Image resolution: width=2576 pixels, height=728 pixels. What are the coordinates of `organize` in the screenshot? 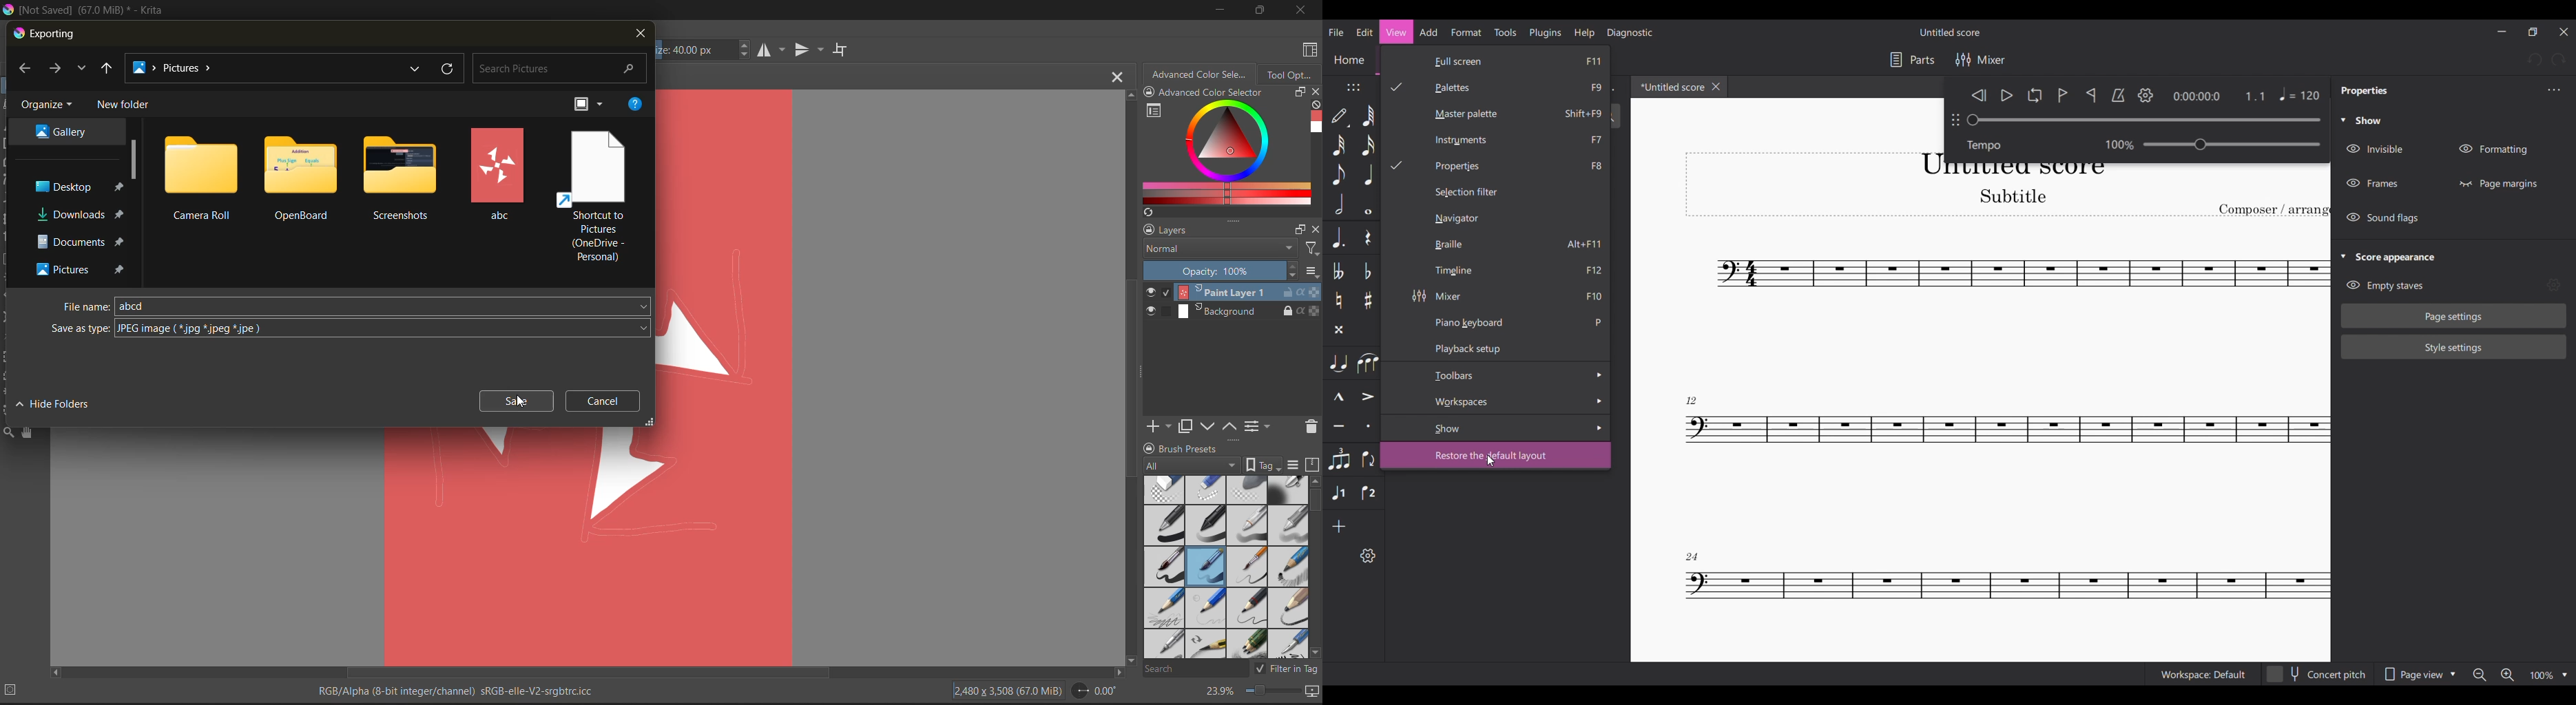 It's located at (48, 107).